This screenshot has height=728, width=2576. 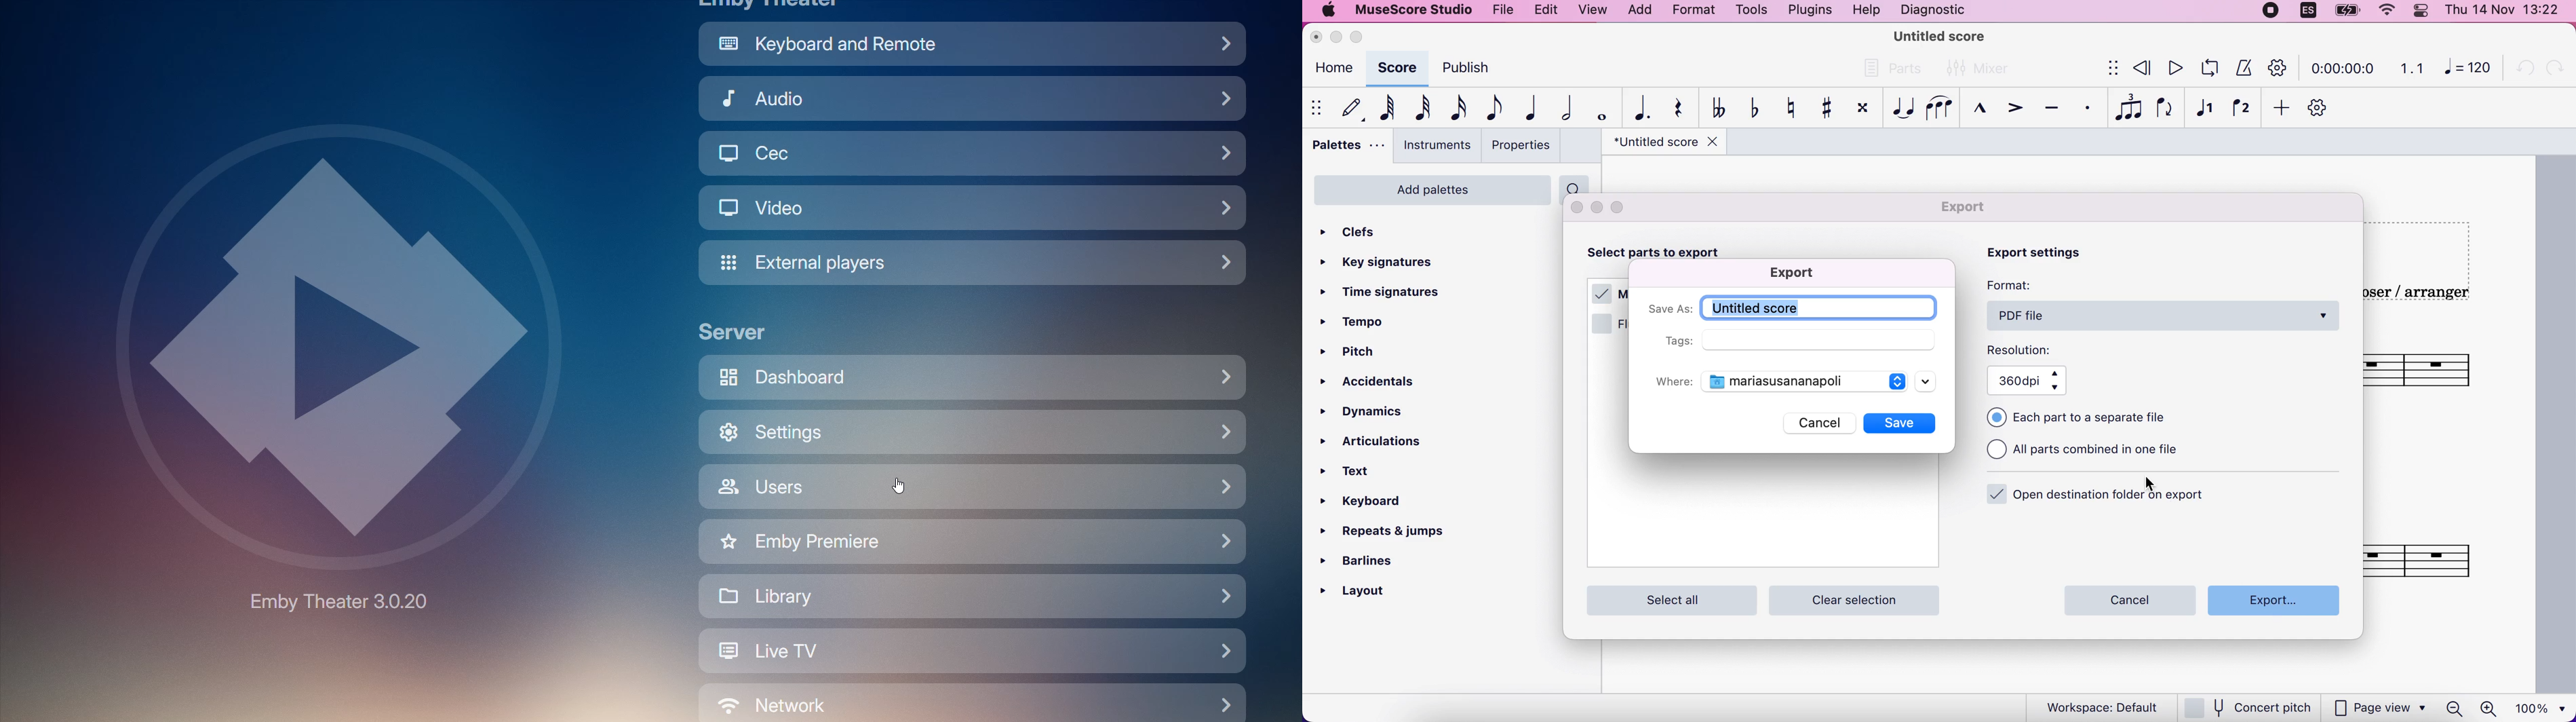 What do you see at coordinates (1978, 111) in the screenshot?
I see `marcato` at bounding box center [1978, 111].